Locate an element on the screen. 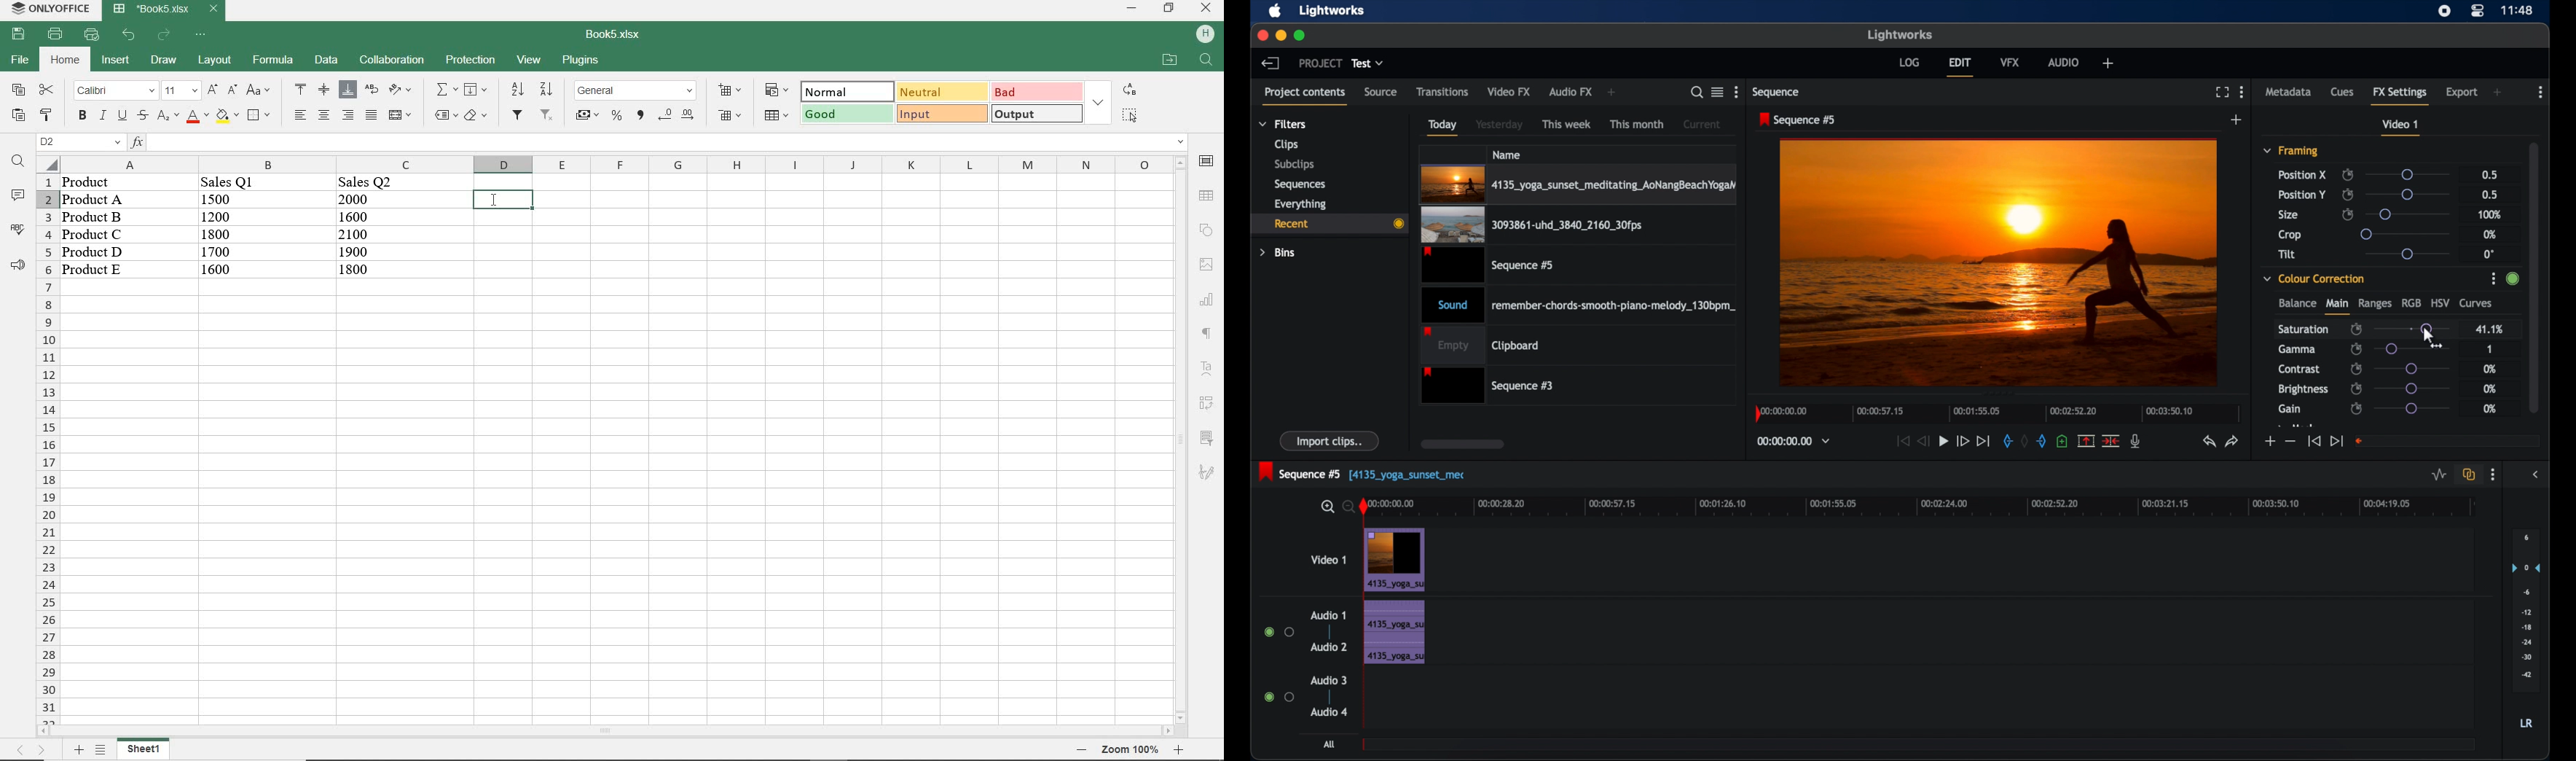 The width and height of the screenshot is (2576, 784). enable/disable keyframes is located at coordinates (2347, 175).